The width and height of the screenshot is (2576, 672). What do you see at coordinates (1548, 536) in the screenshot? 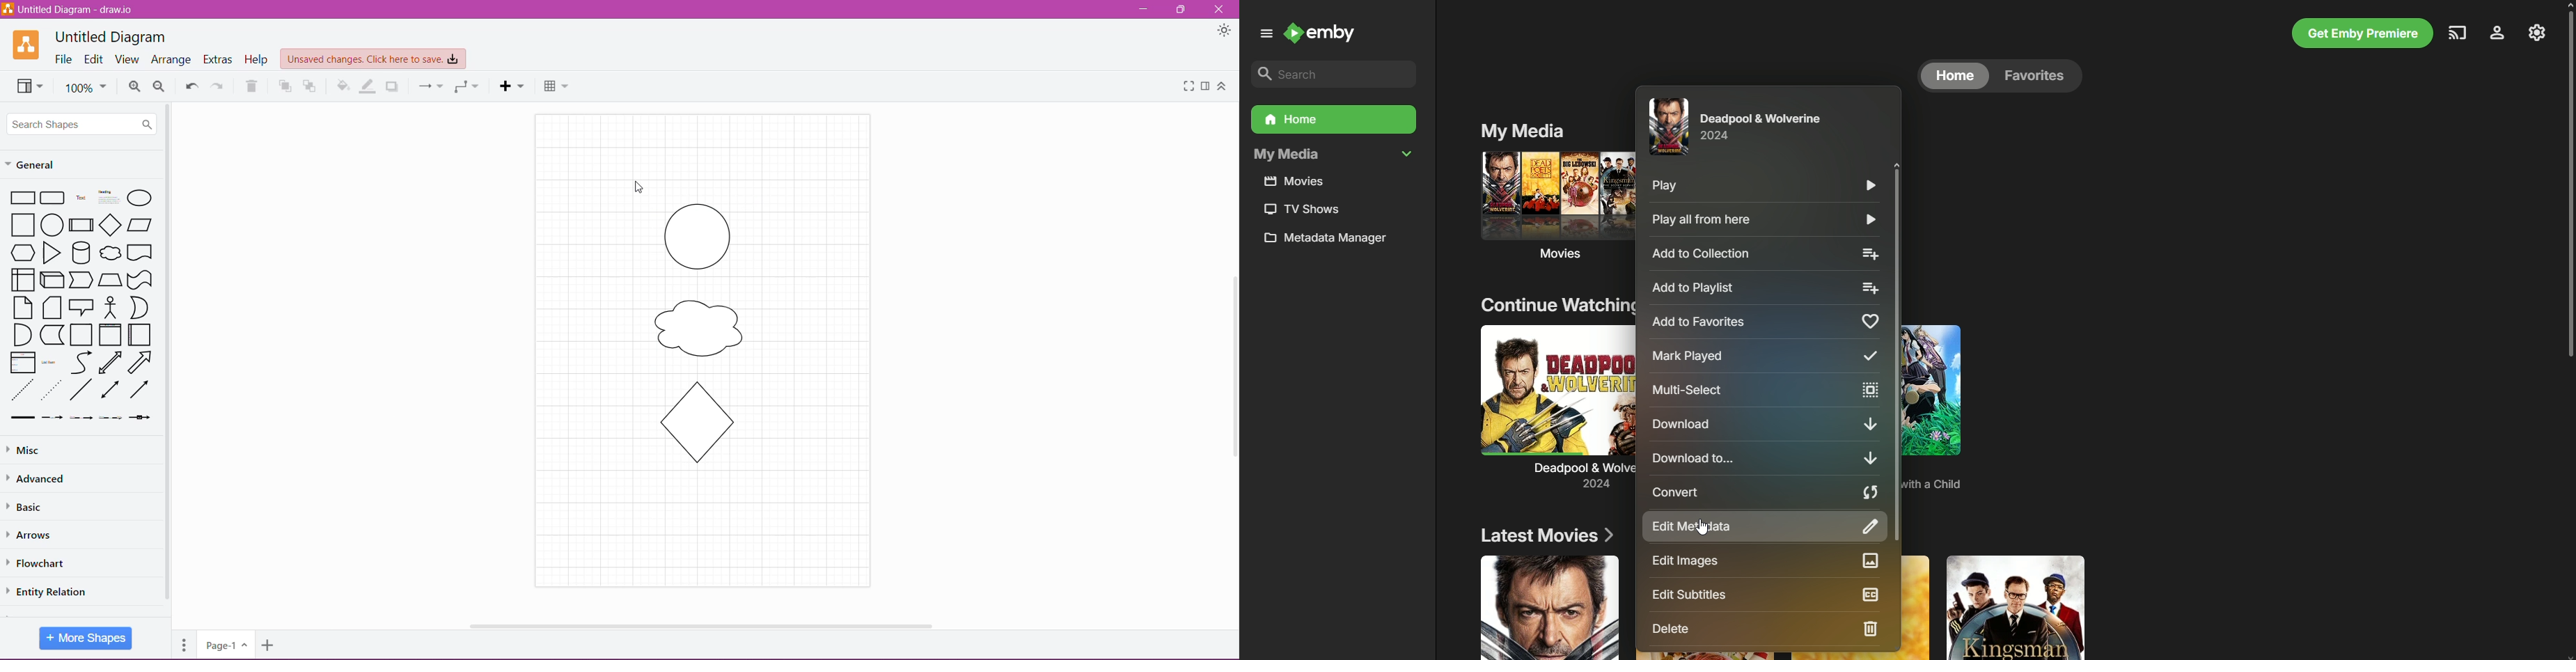
I see `Latest Movies` at bounding box center [1548, 536].